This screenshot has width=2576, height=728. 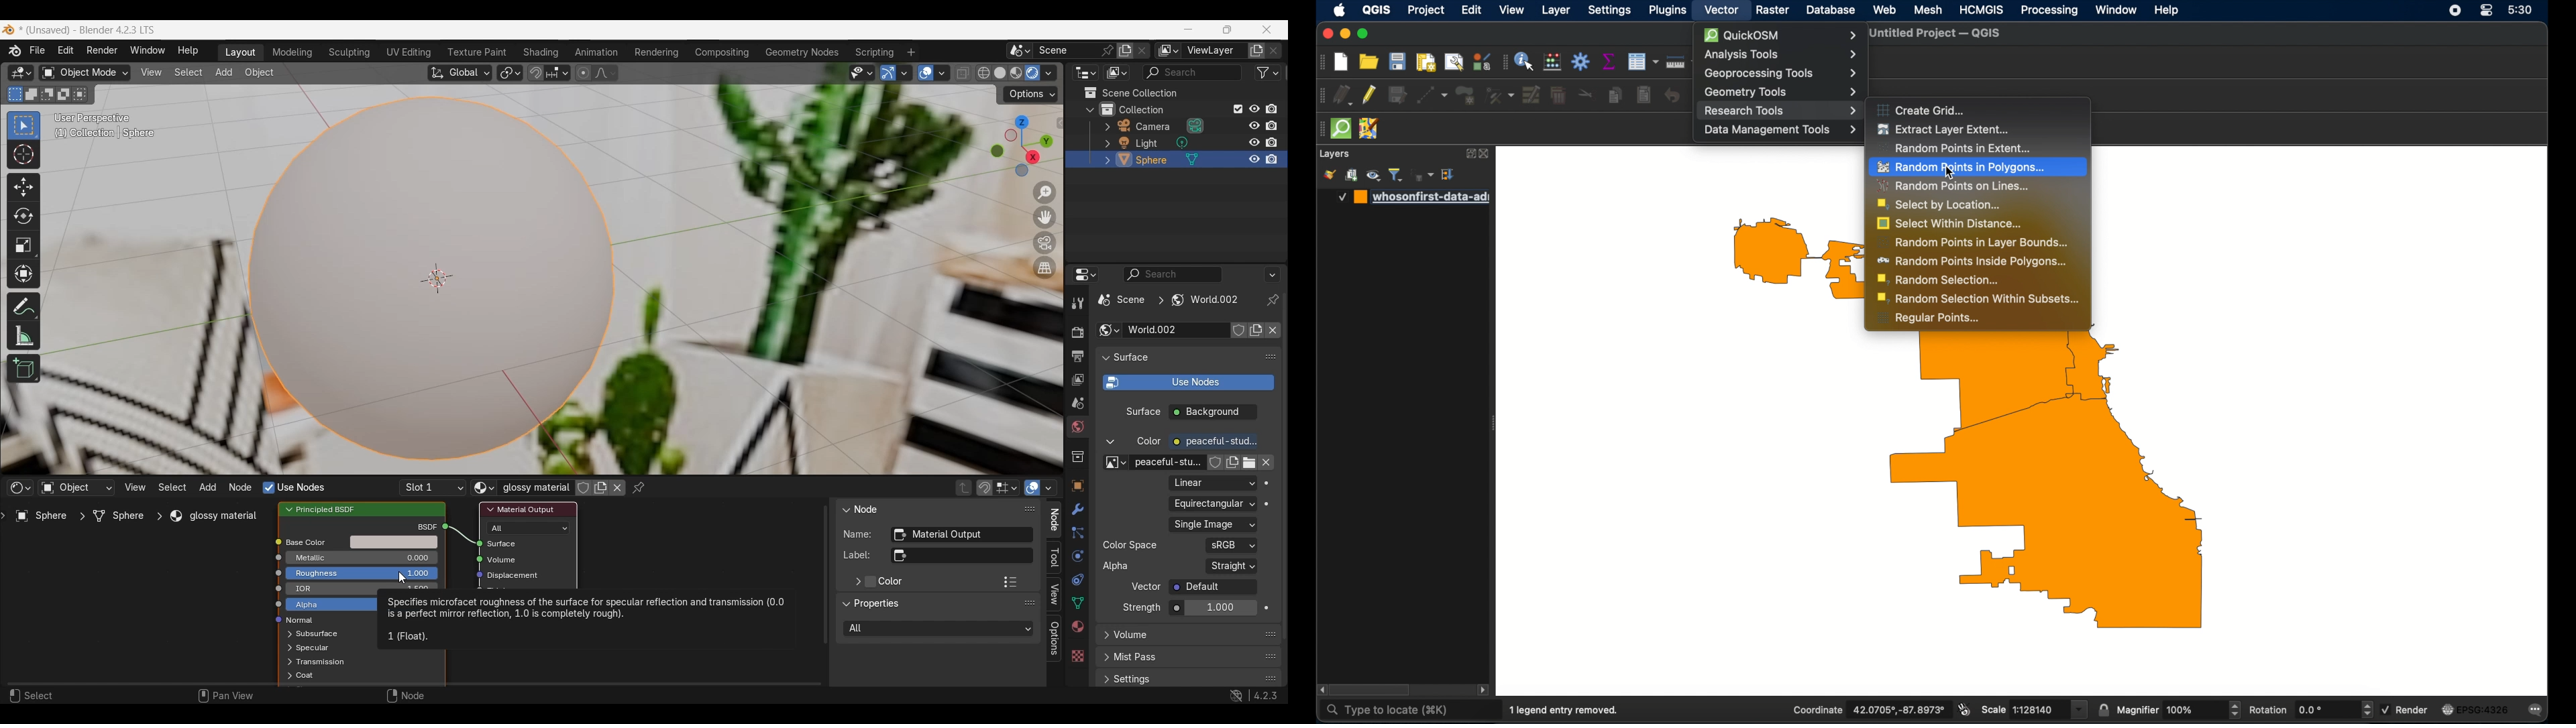 What do you see at coordinates (1781, 36) in the screenshot?
I see `quickOSM` at bounding box center [1781, 36].